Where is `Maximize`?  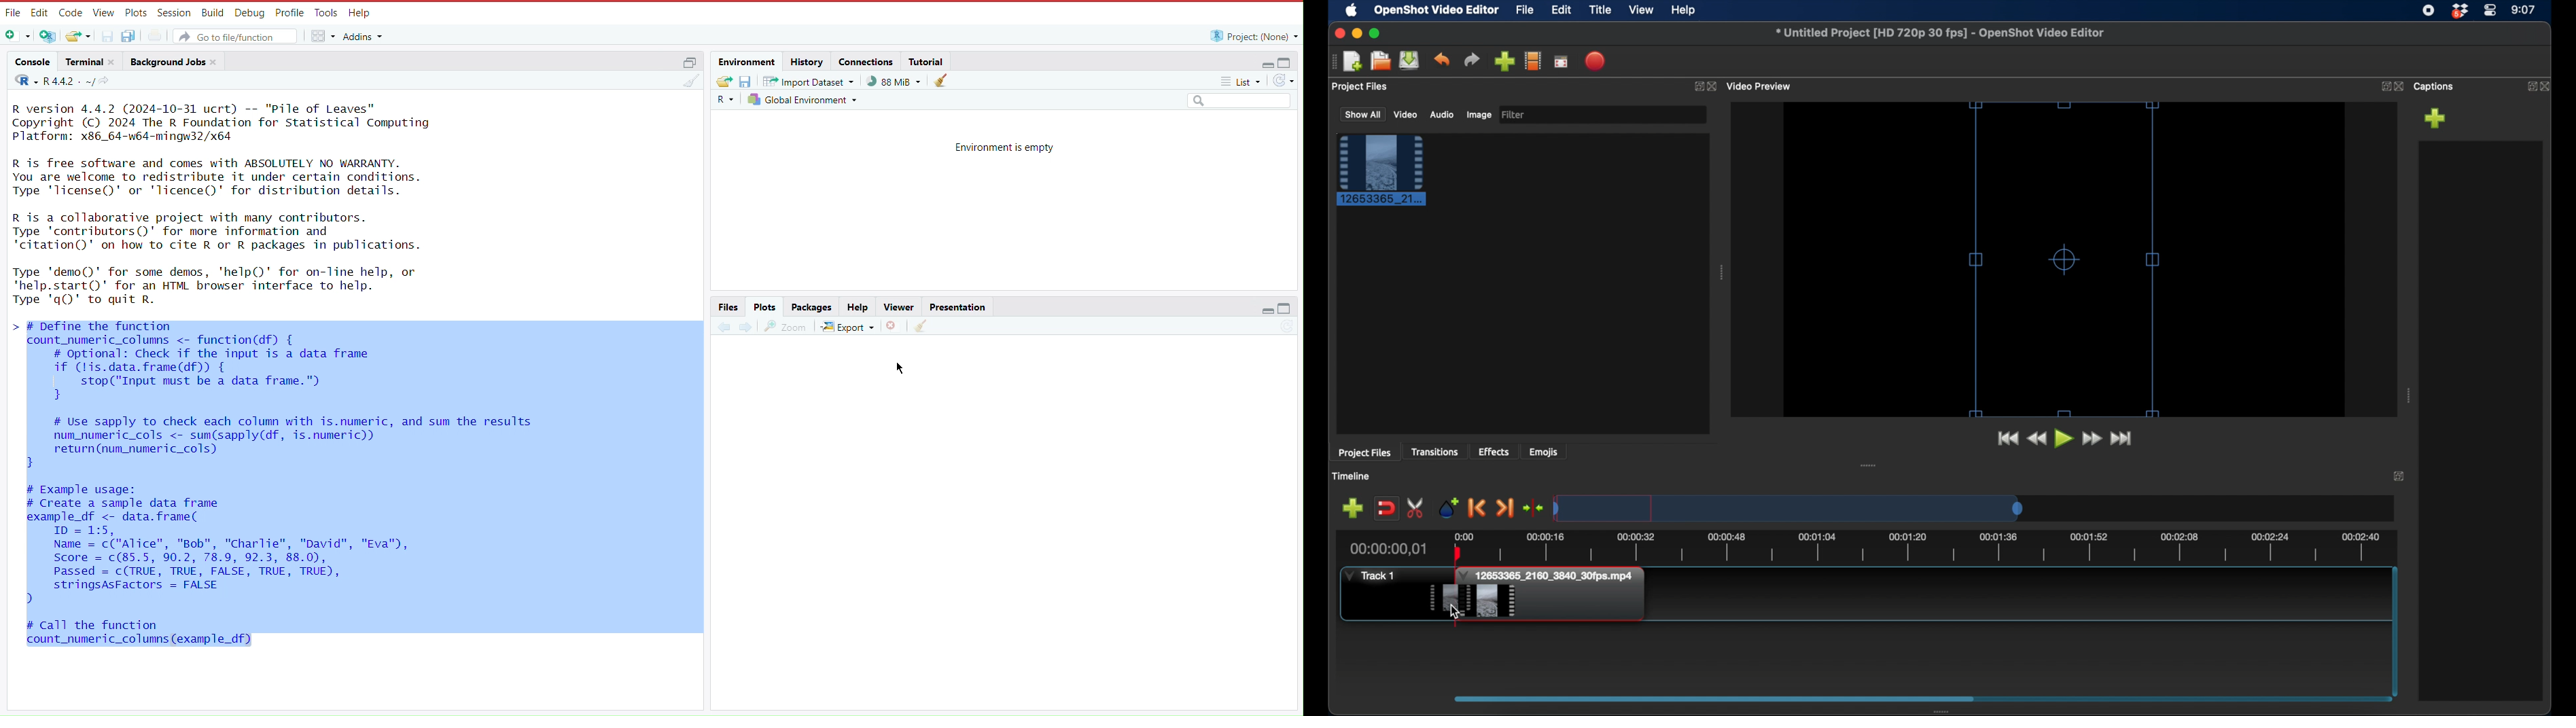 Maximize is located at coordinates (1286, 309).